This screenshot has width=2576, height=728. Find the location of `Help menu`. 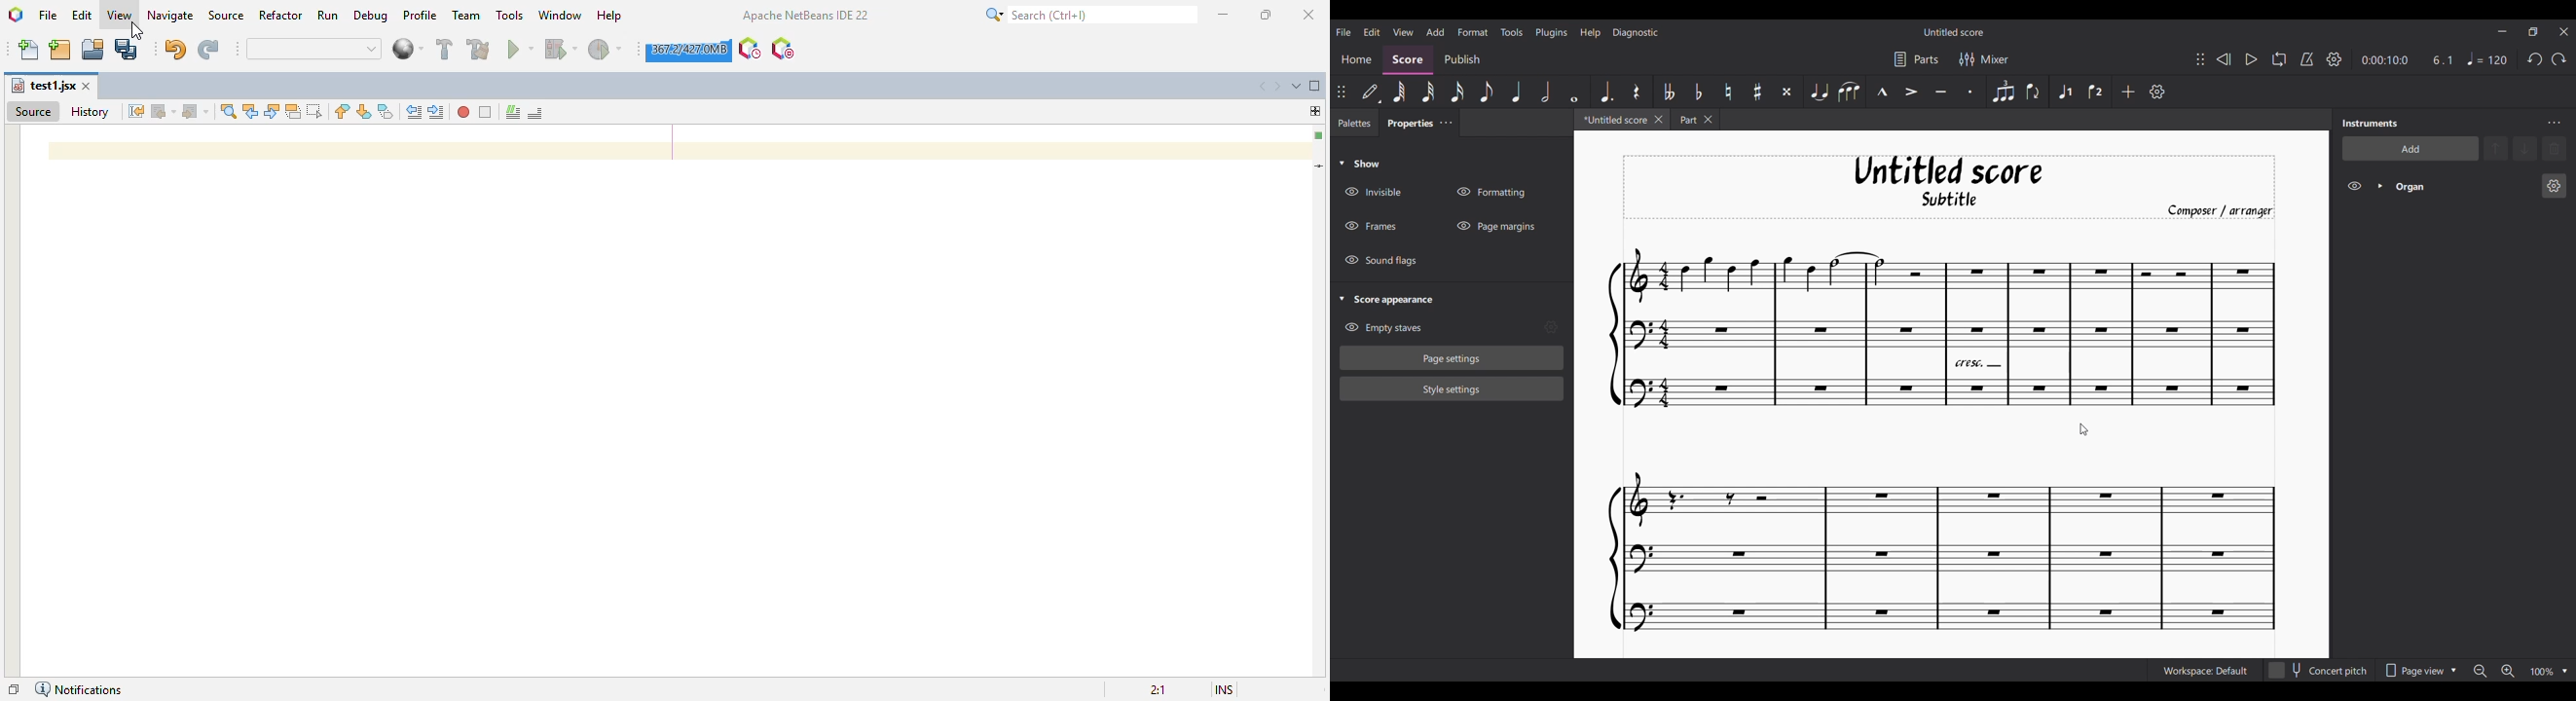

Help menu is located at coordinates (1589, 32).